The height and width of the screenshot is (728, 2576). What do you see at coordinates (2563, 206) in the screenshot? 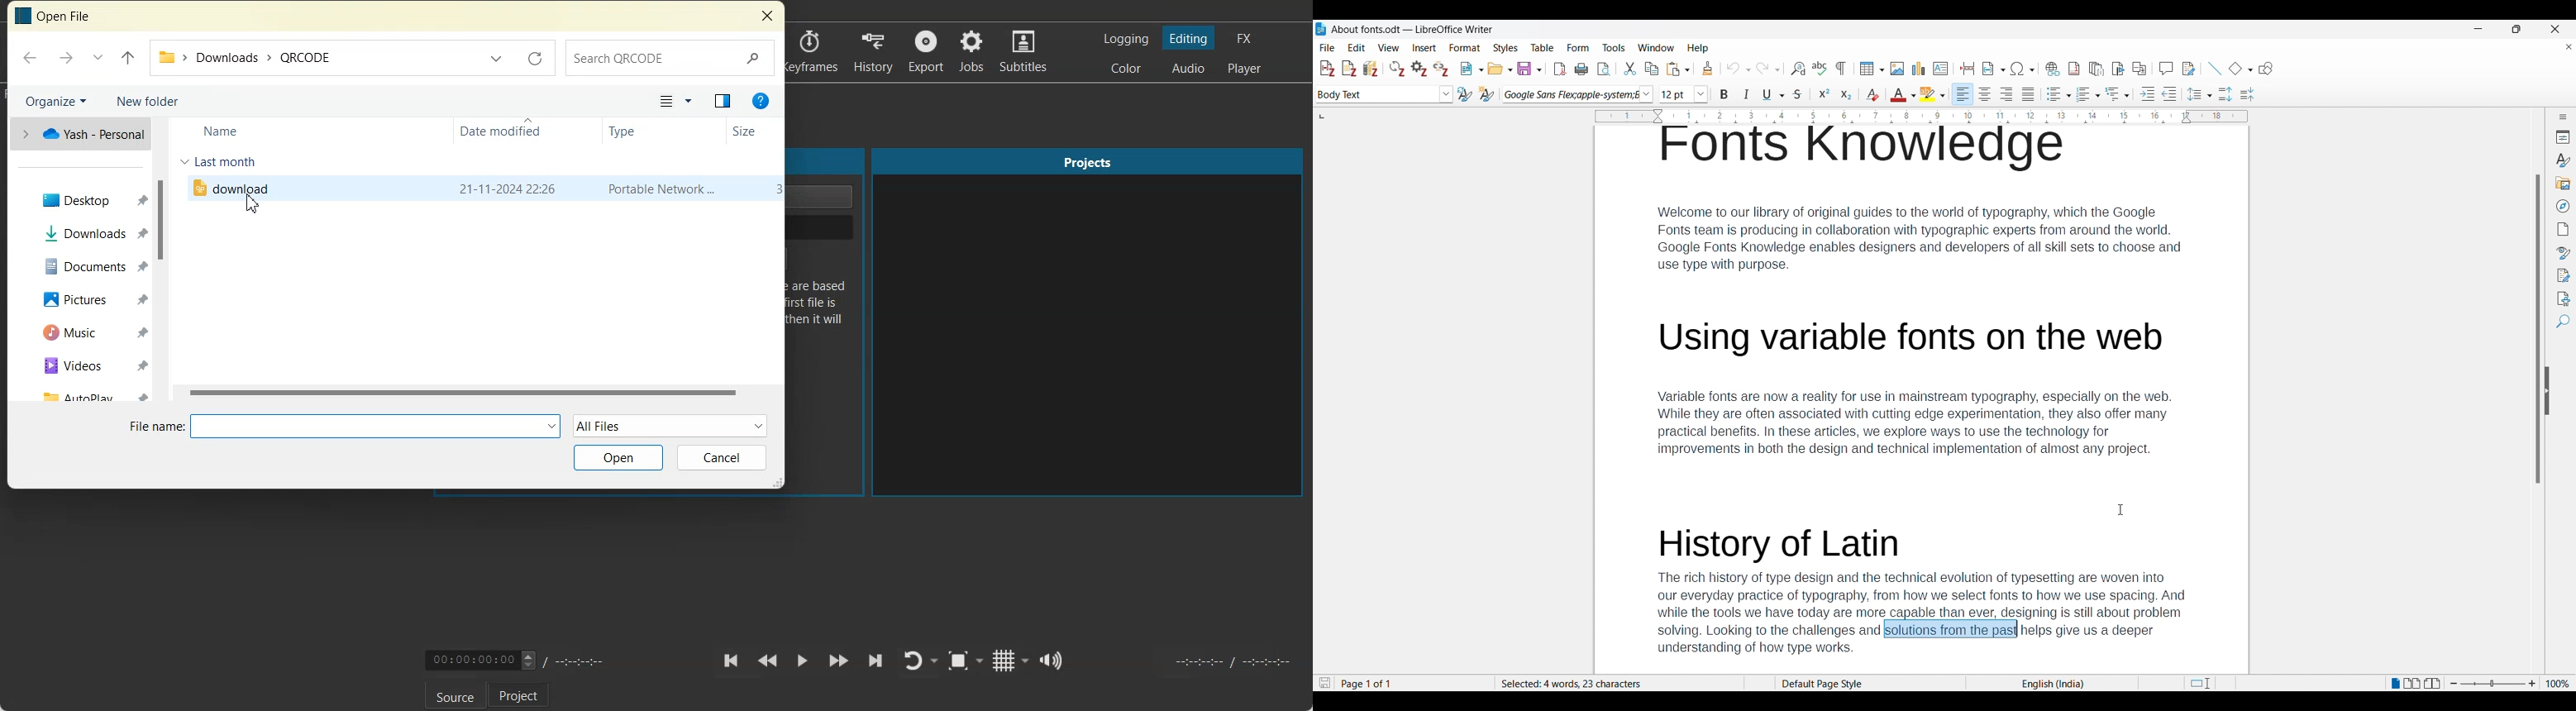
I see `Navigator` at bounding box center [2563, 206].